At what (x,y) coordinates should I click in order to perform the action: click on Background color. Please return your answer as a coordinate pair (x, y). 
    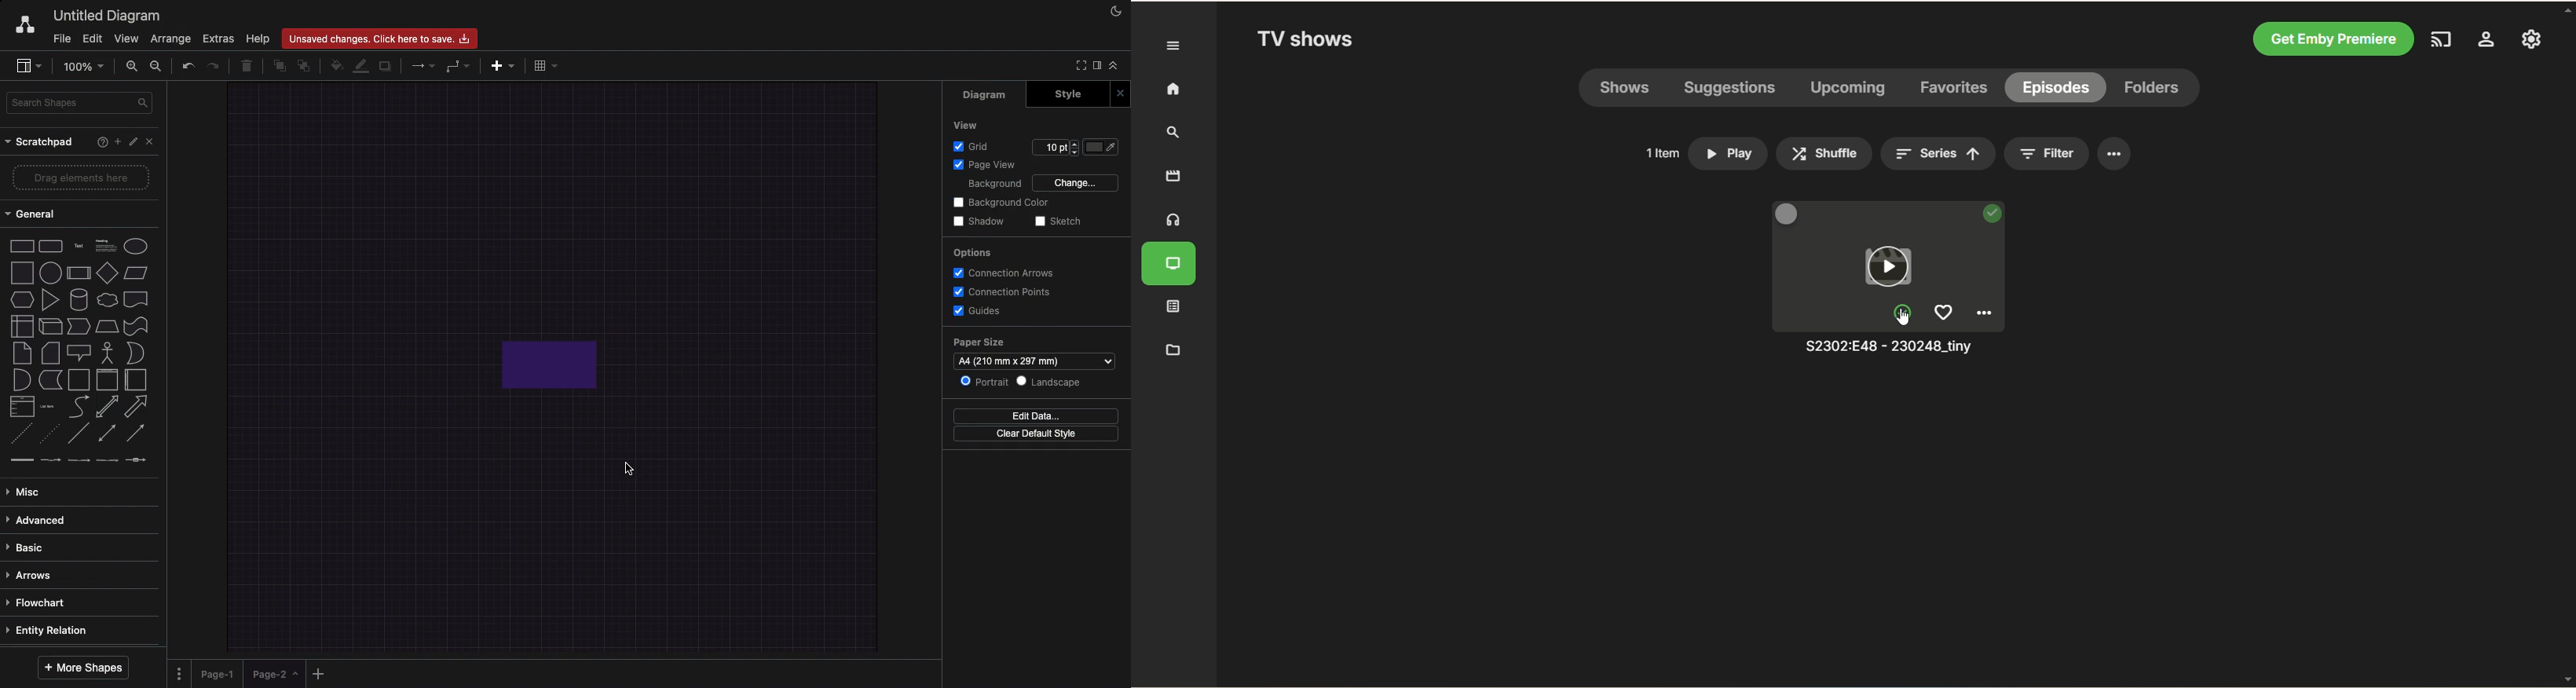
    Looking at the image, I should click on (1004, 203).